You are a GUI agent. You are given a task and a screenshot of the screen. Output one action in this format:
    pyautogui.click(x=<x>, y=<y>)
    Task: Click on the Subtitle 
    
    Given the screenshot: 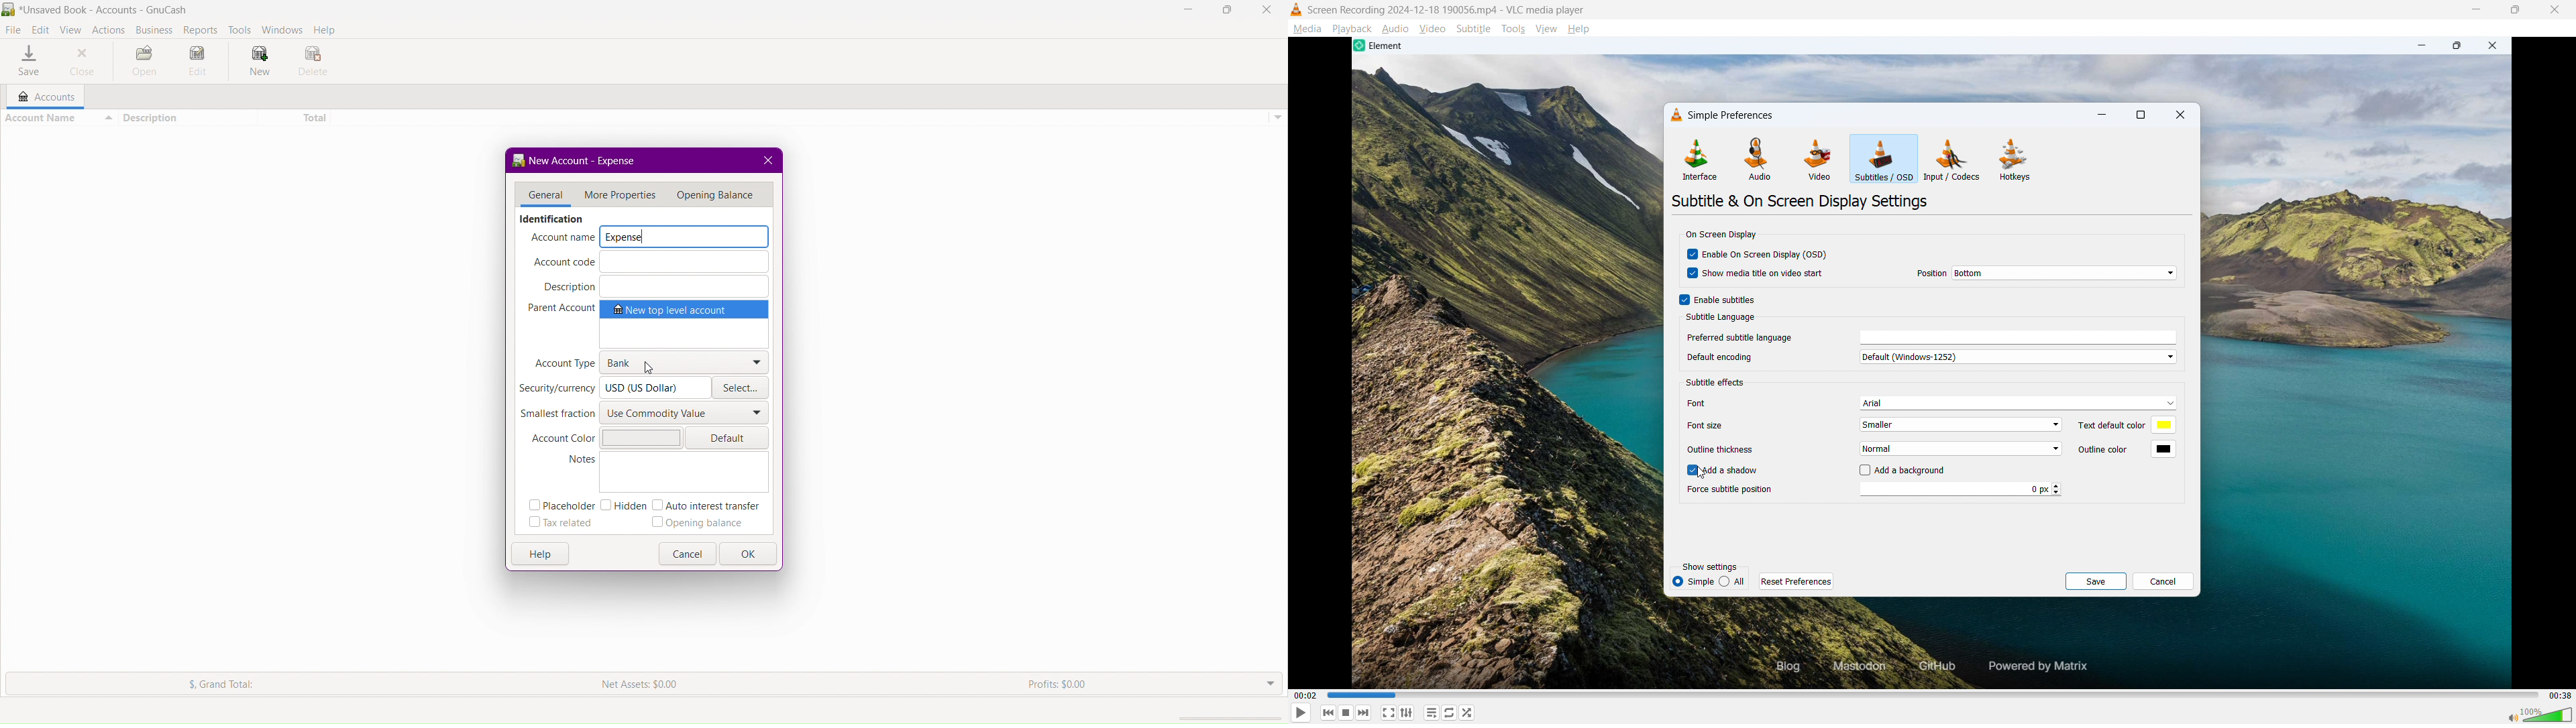 What is the action you would take?
    pyautogui.click(x=1474, y=29)
    